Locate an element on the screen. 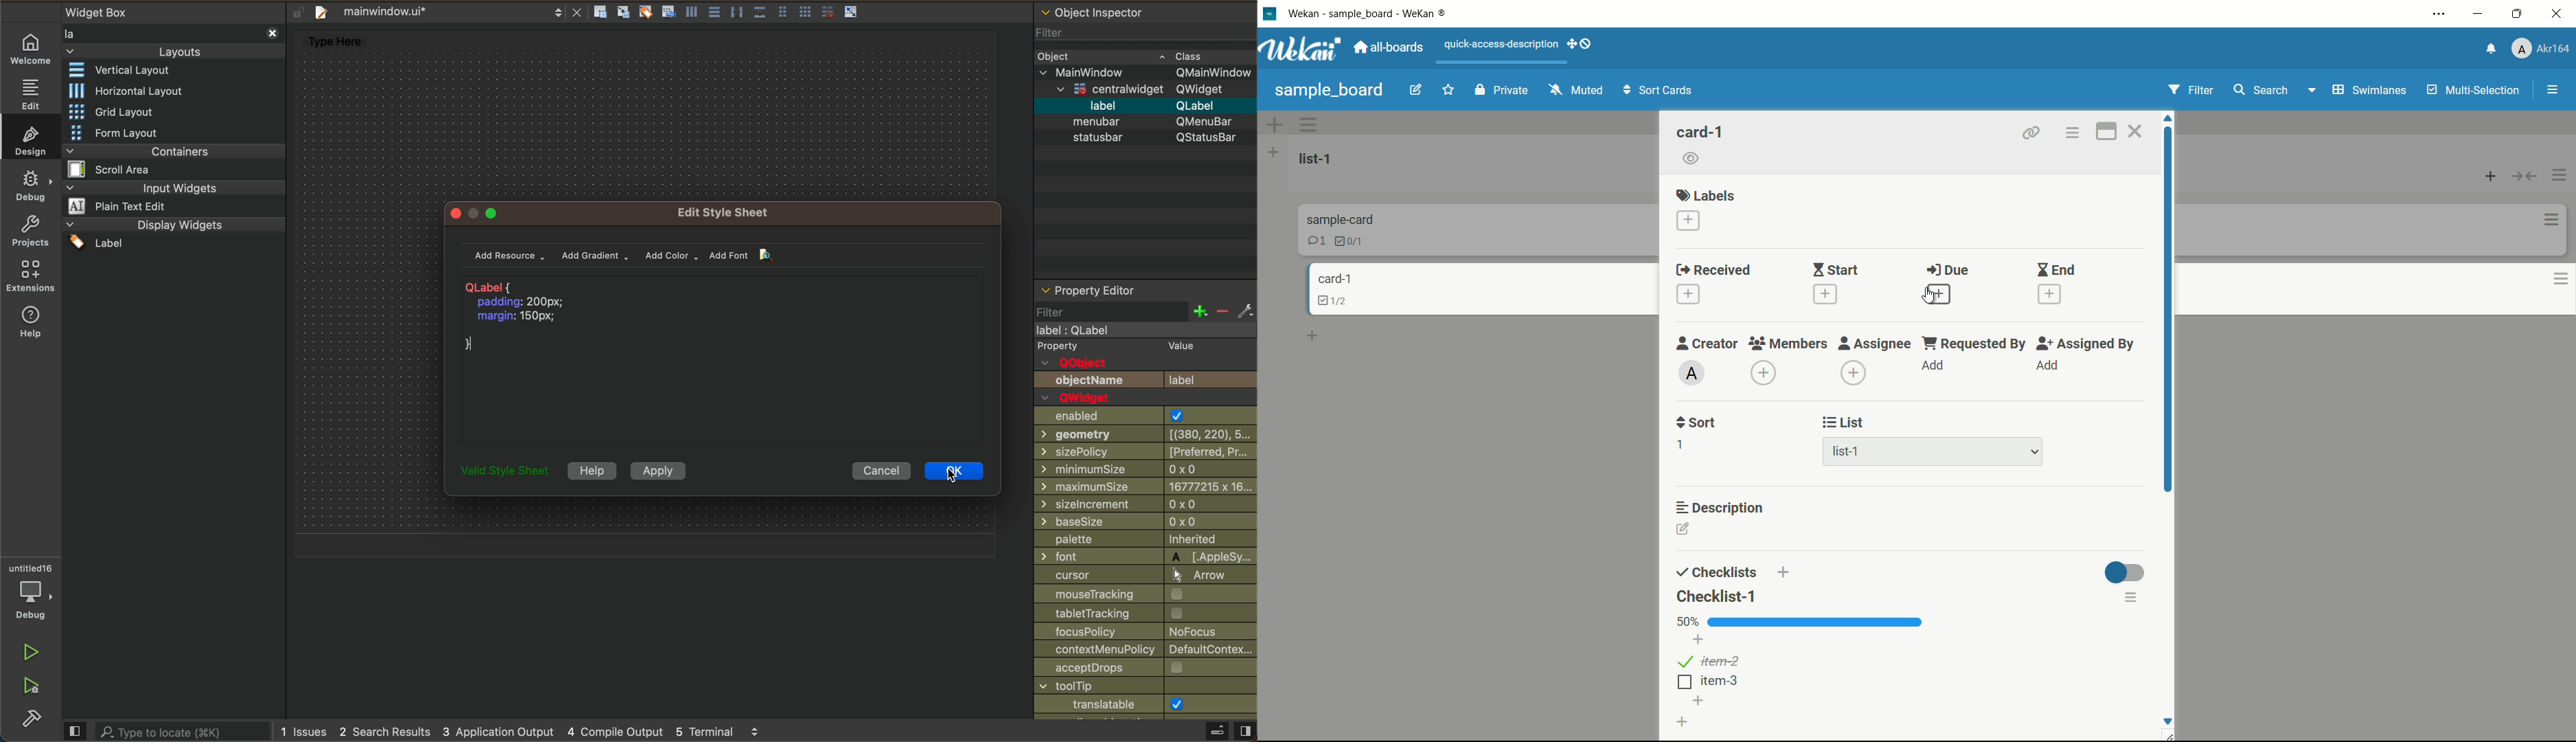  checklist-1 is located at coordinates (1717, 597).